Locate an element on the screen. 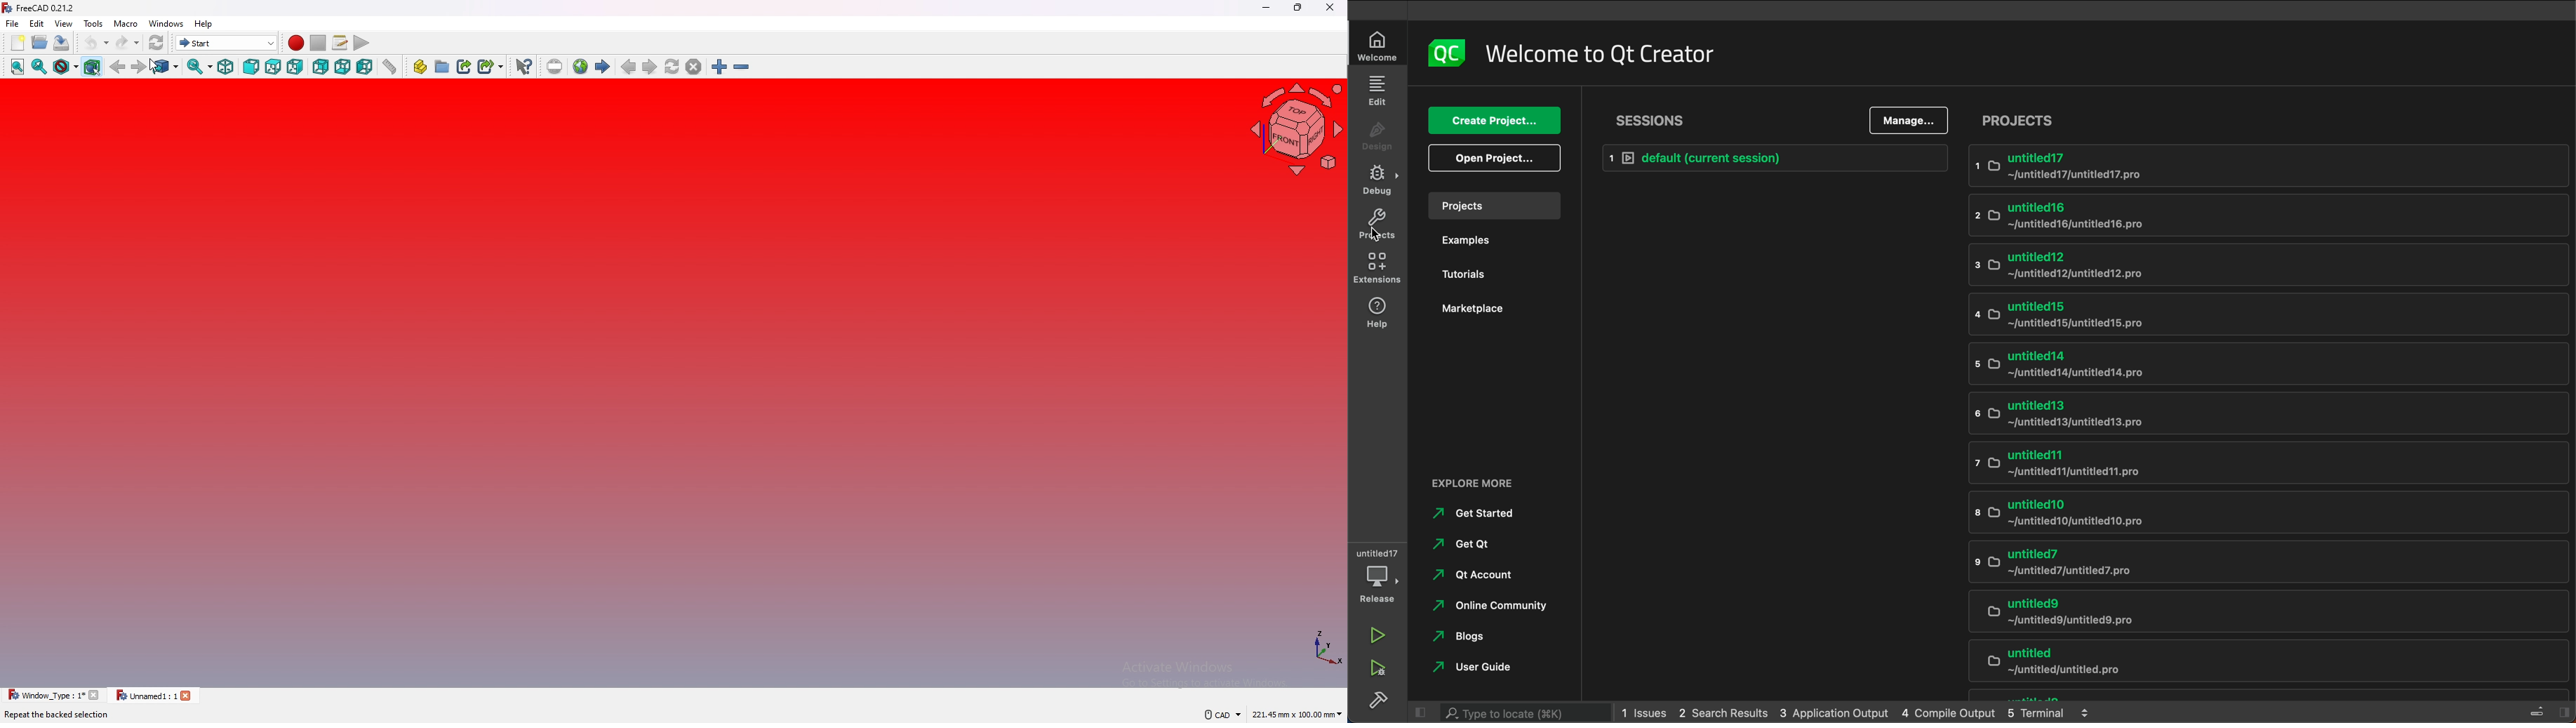 Image resolution: width=2576 pixels, height=728 pixels. new web page is located at coordinates (580, 66).